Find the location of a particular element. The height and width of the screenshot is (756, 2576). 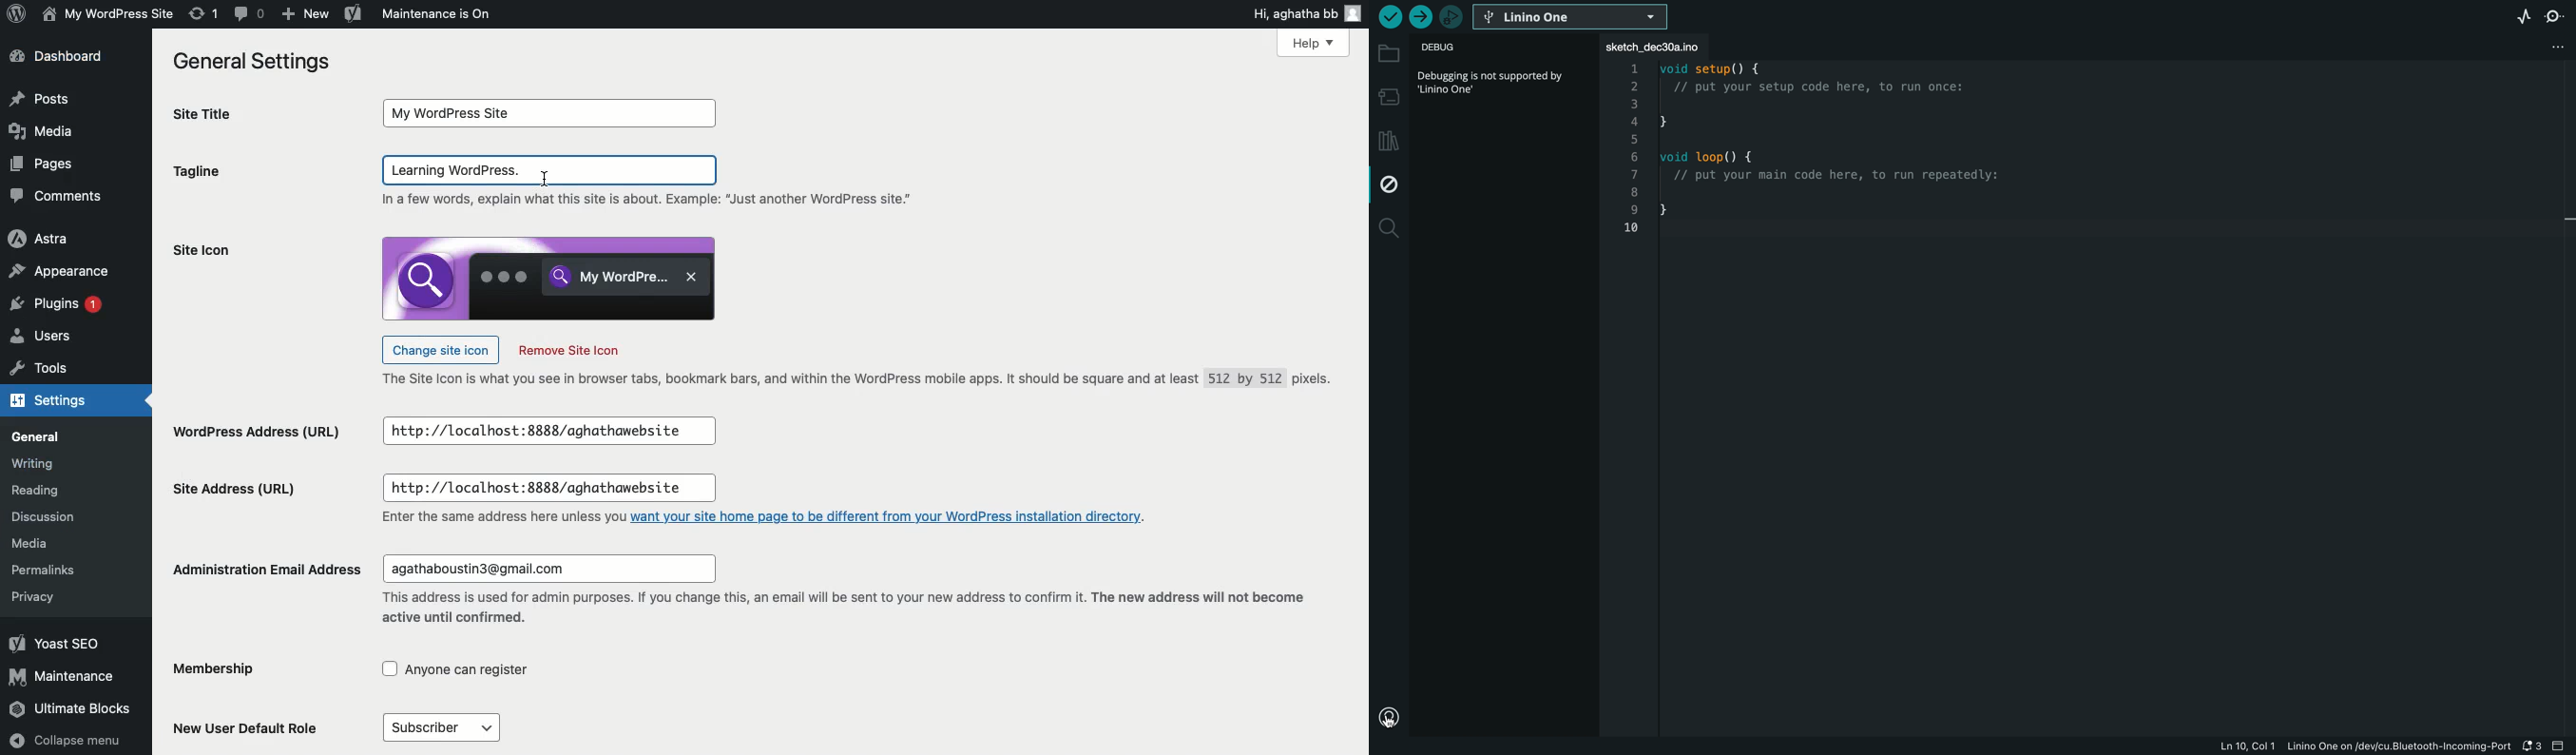

Comment is located at coordinates (251, 14).